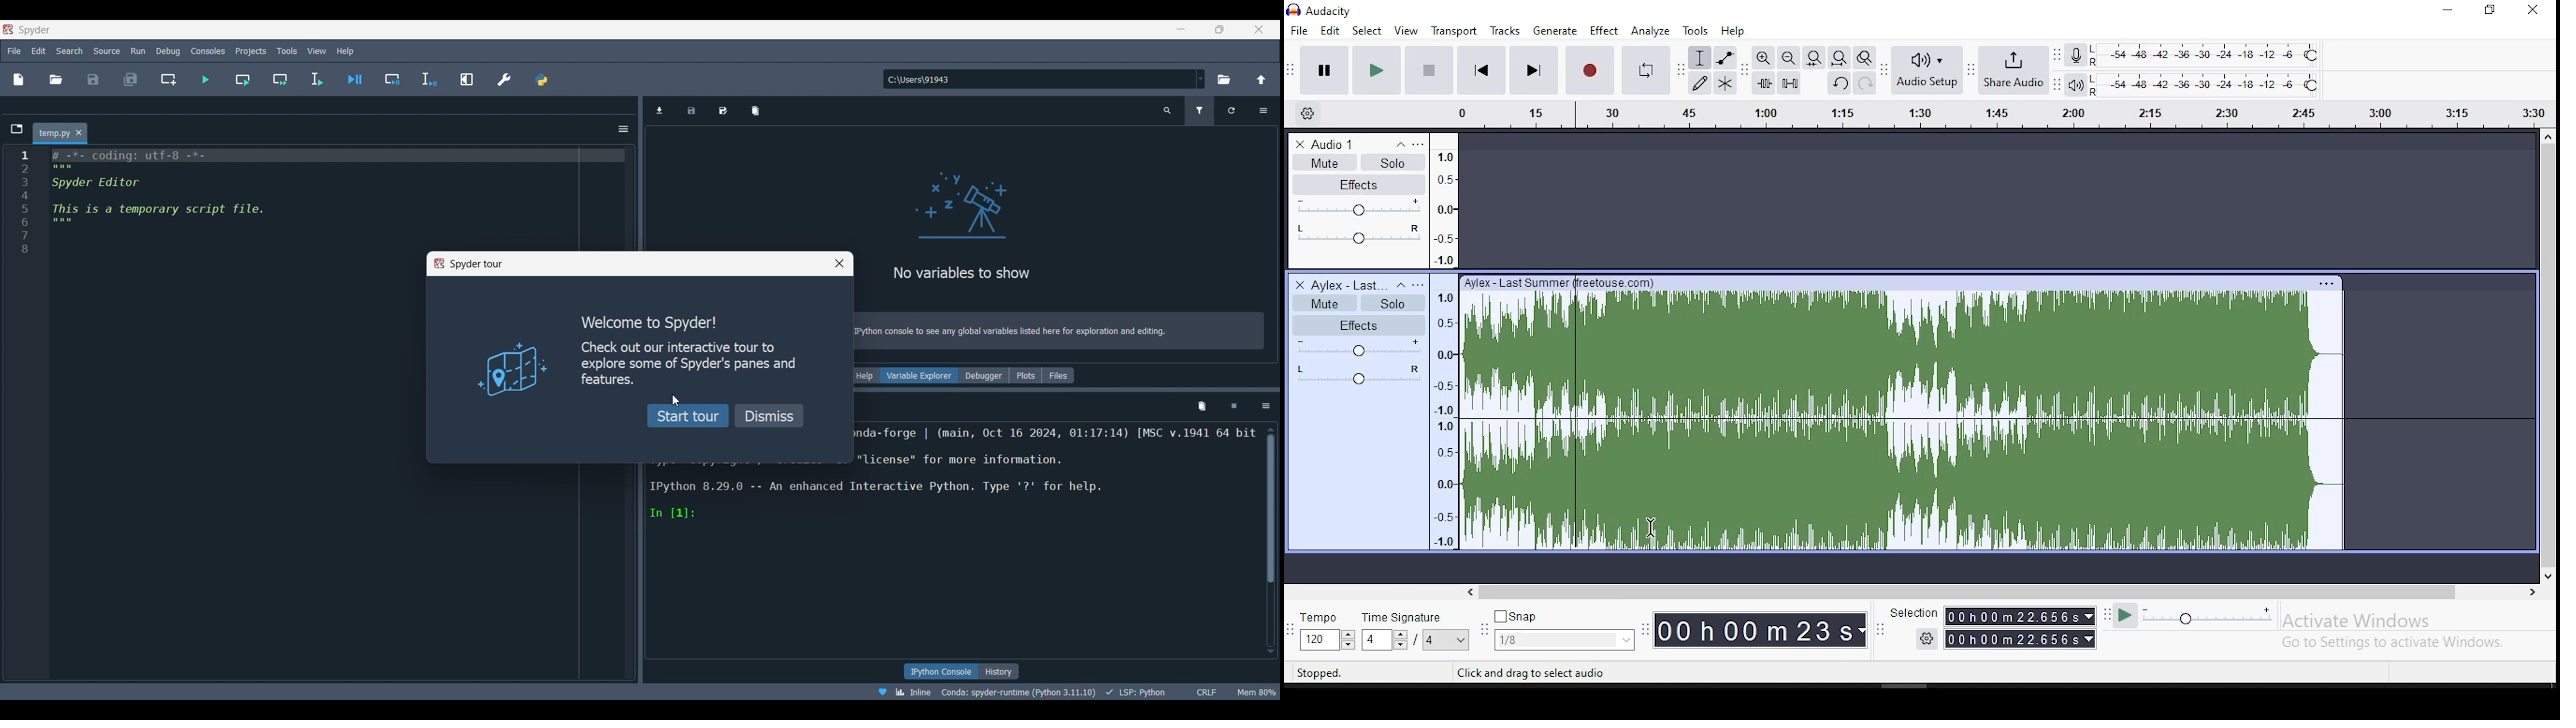  Describe the element at coordinates (1255, 692) in the screenshot. I see `Mem 80%` at that location.